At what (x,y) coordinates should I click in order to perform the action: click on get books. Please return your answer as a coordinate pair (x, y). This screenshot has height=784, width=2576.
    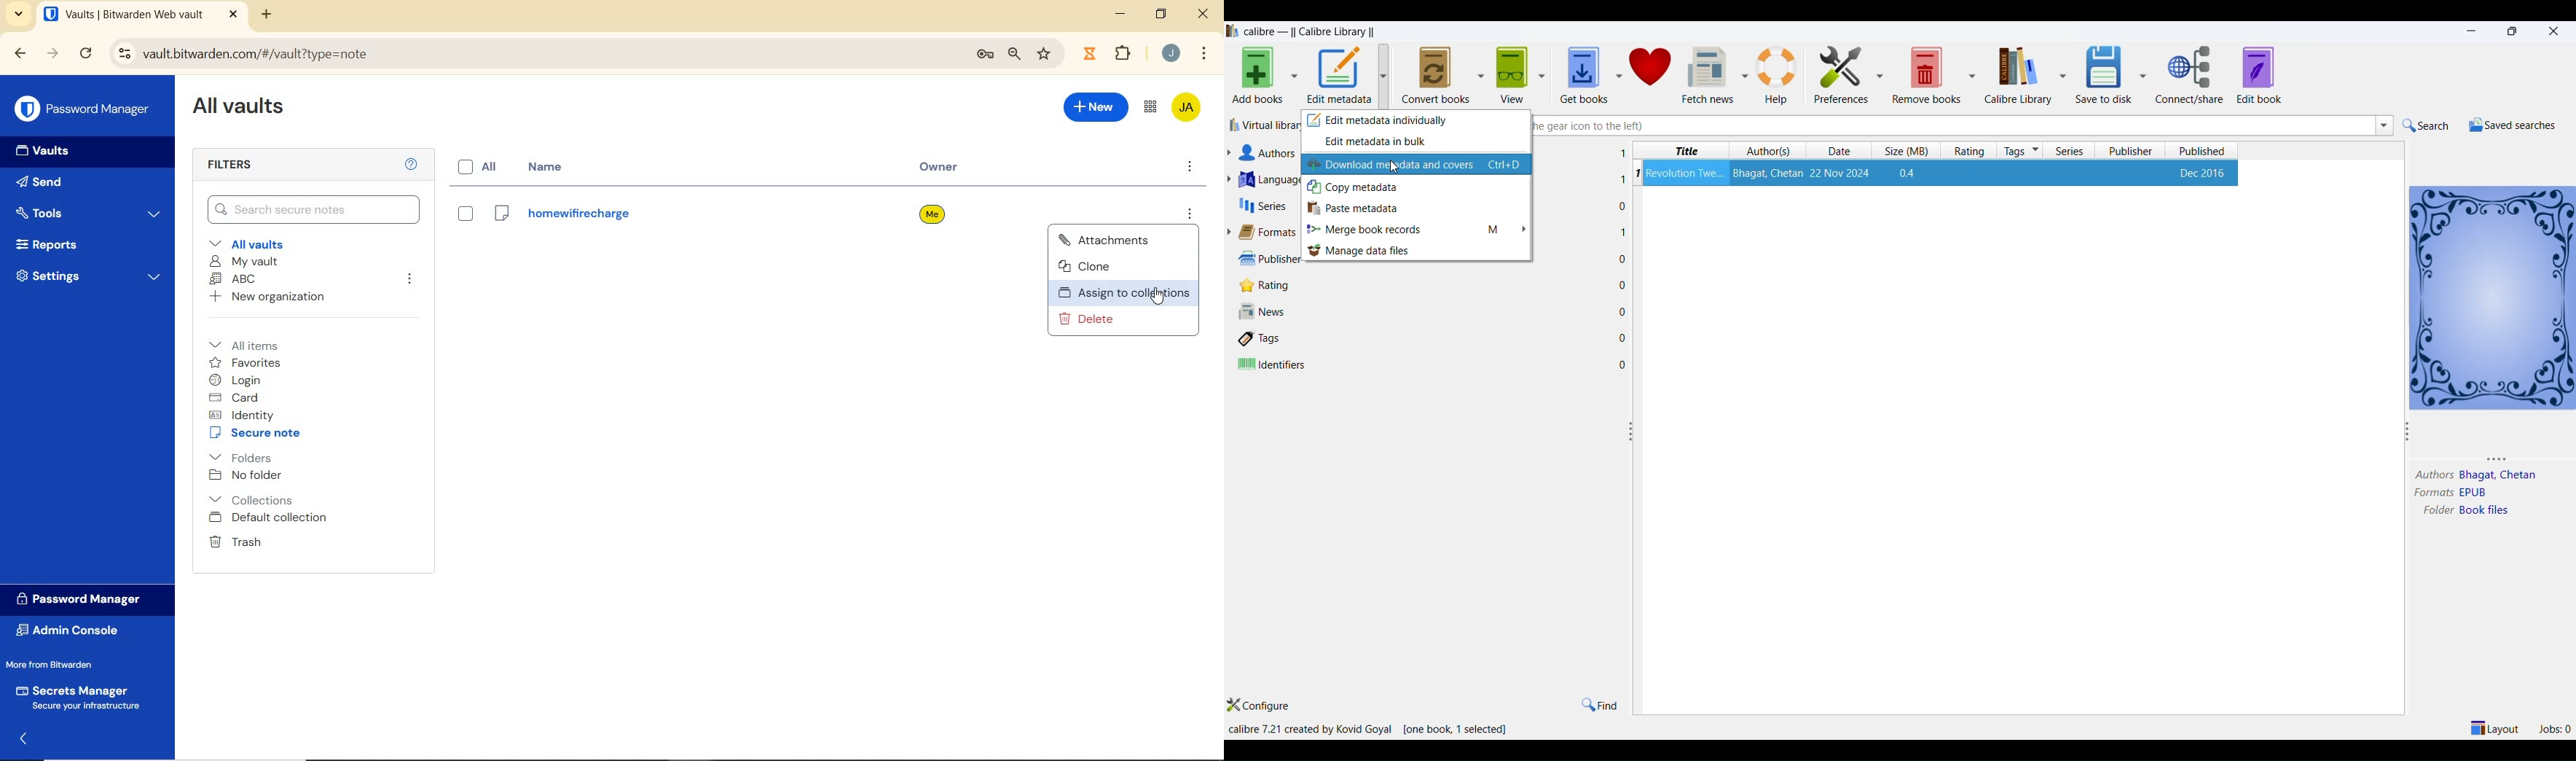
    Looking at the image, I should click on (1581, 71).